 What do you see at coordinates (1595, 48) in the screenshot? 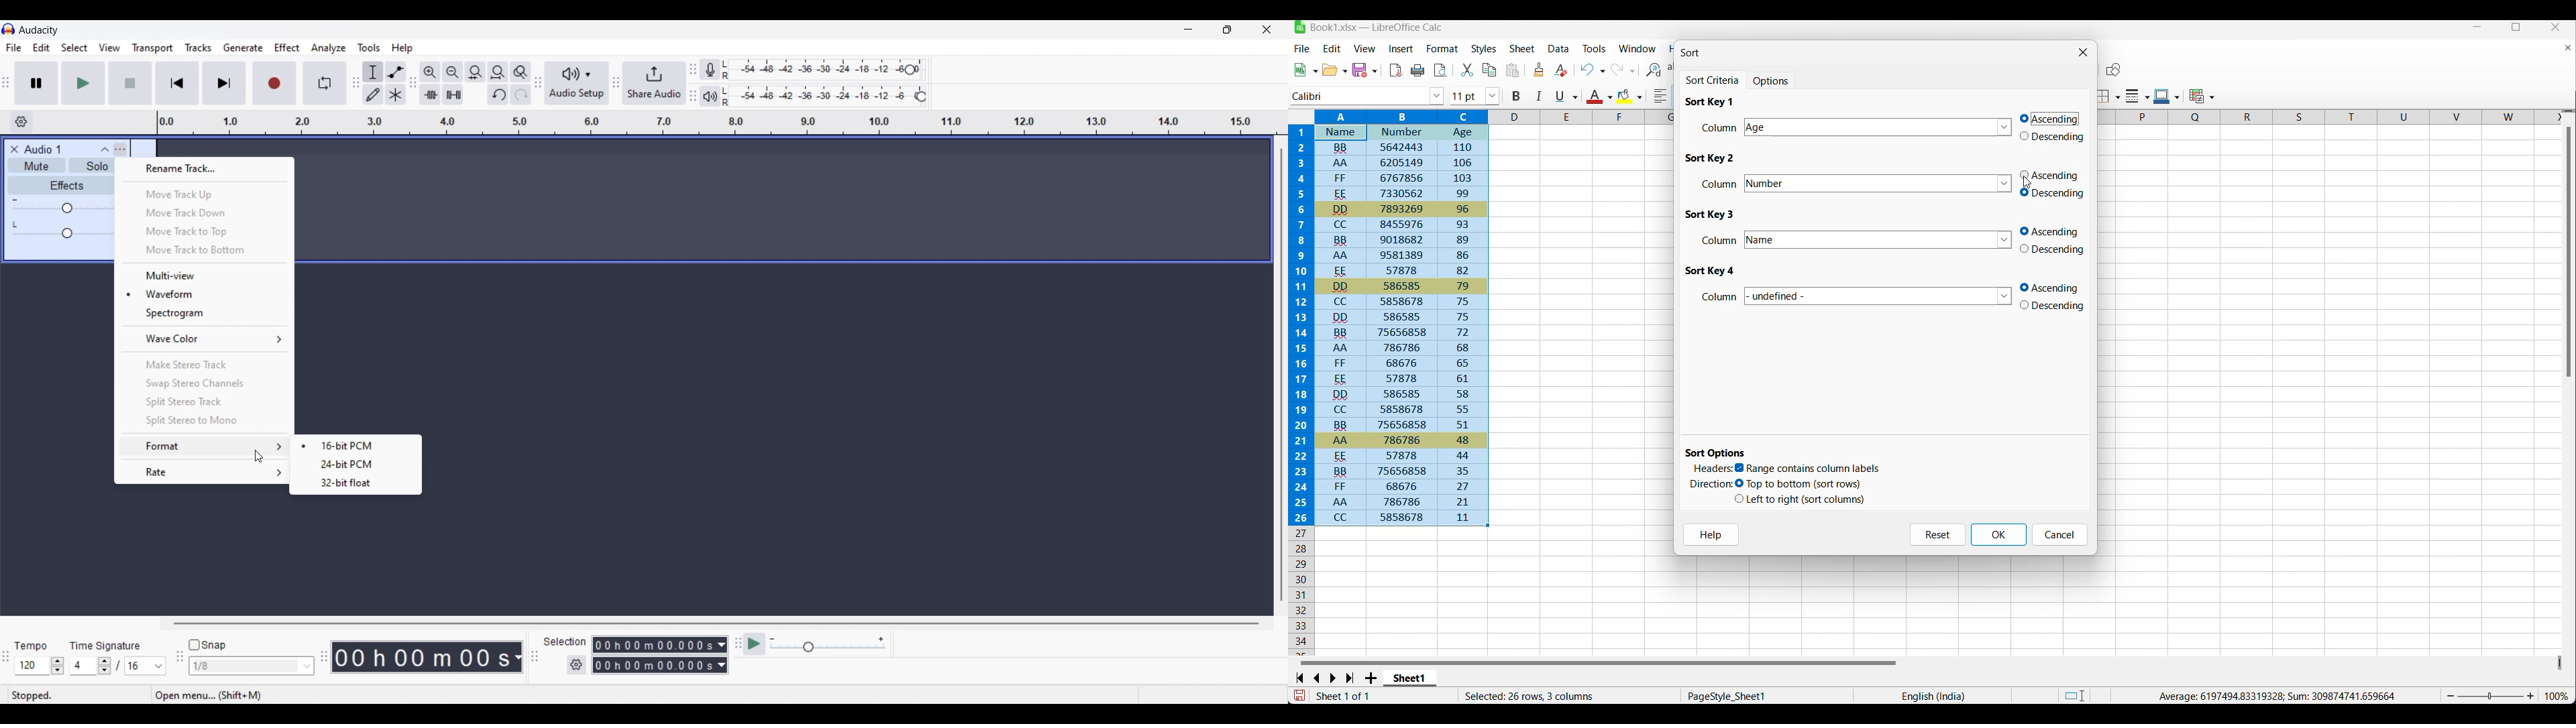
I see `Tools menu` at bounding box center [1595, 48].